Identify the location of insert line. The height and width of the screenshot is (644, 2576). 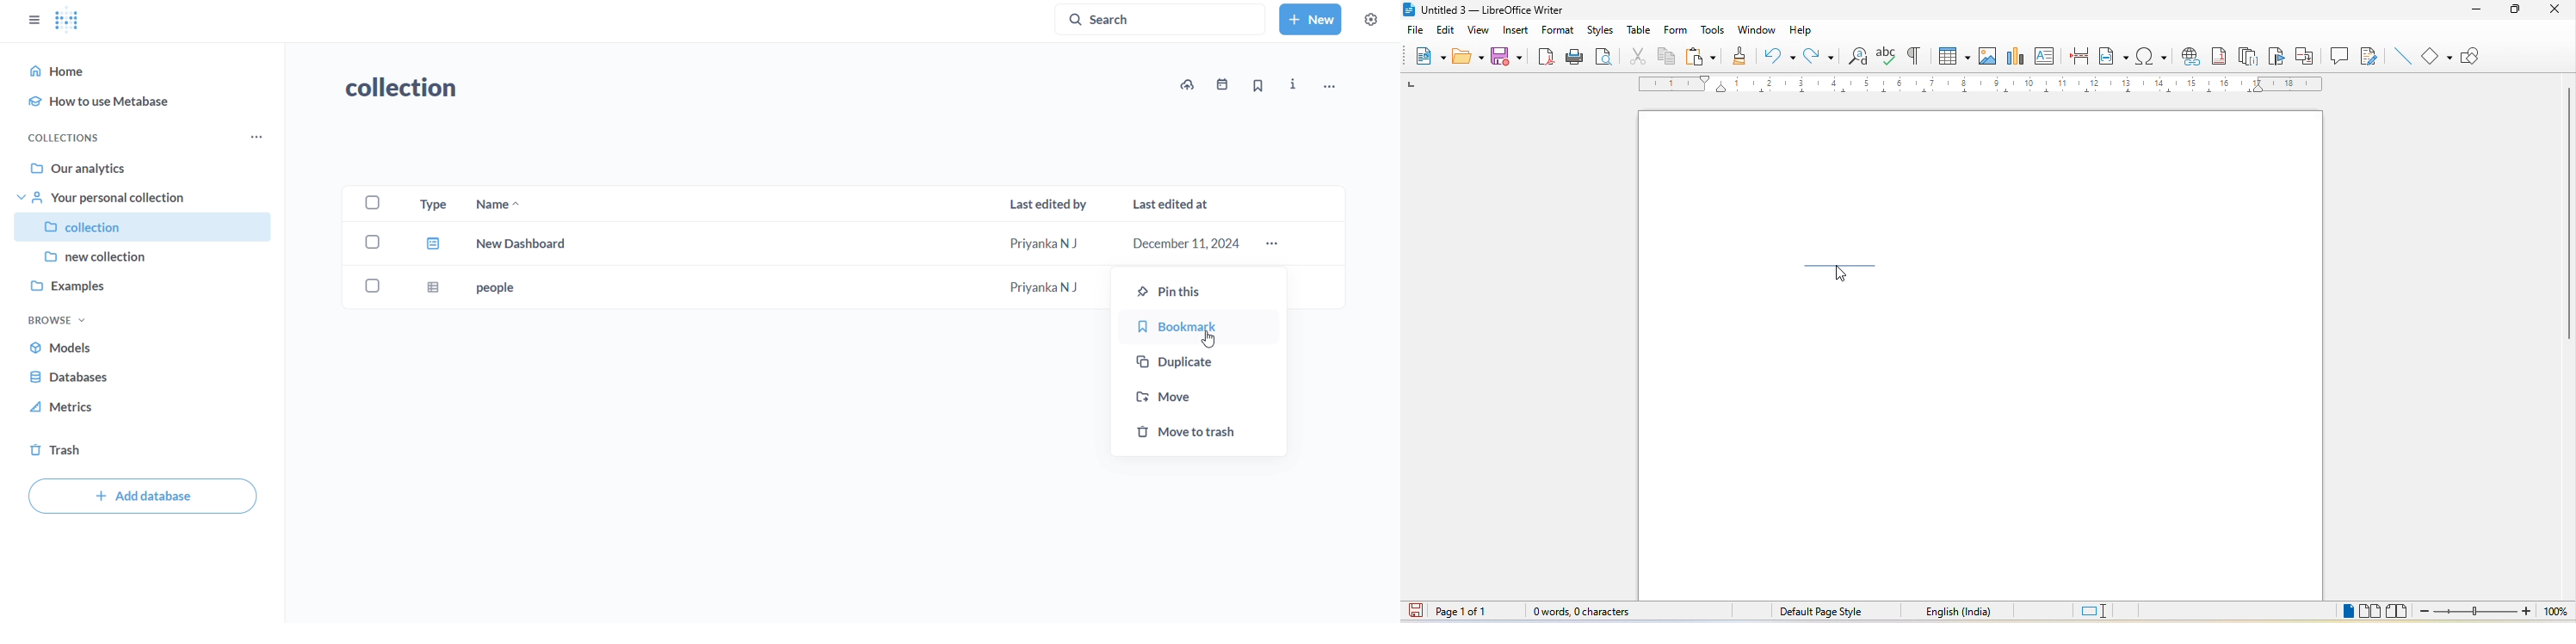
(1842, 270).